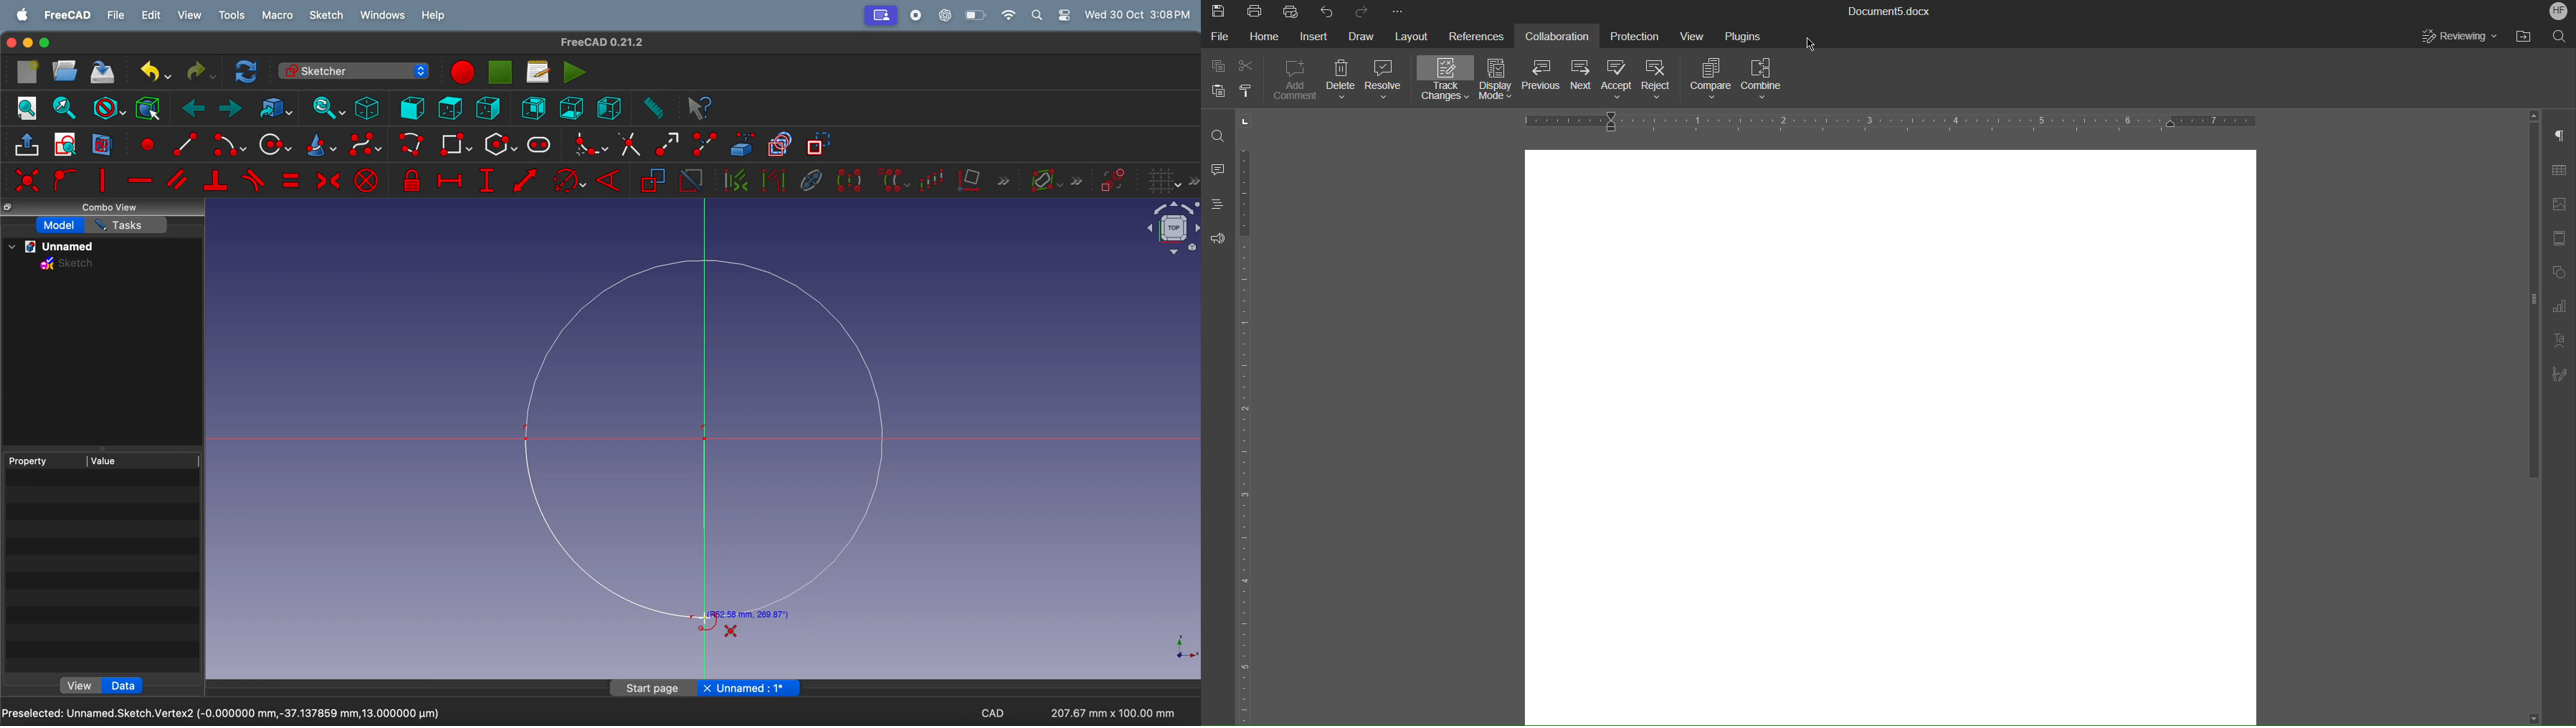 The image size is (2576, 728). I want to click on Draw, so click(1366, 34).